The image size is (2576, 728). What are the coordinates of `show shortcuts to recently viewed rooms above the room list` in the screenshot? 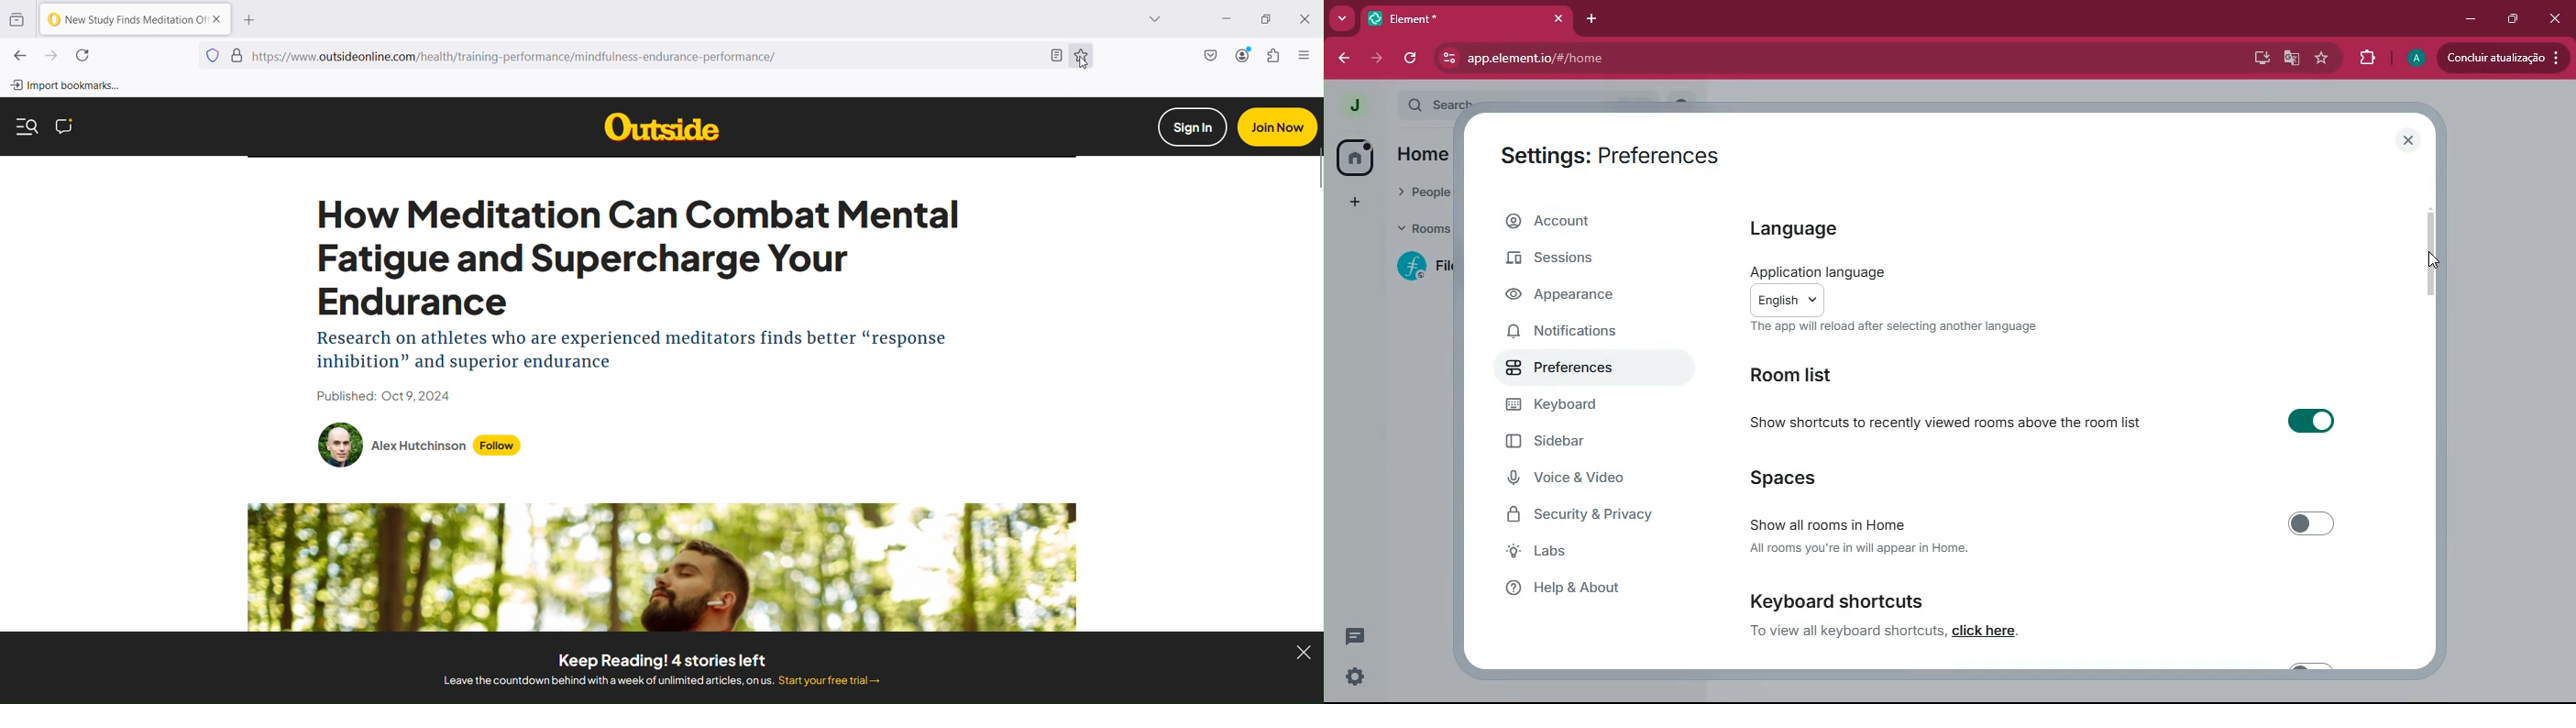 It's located at (1942, 420).